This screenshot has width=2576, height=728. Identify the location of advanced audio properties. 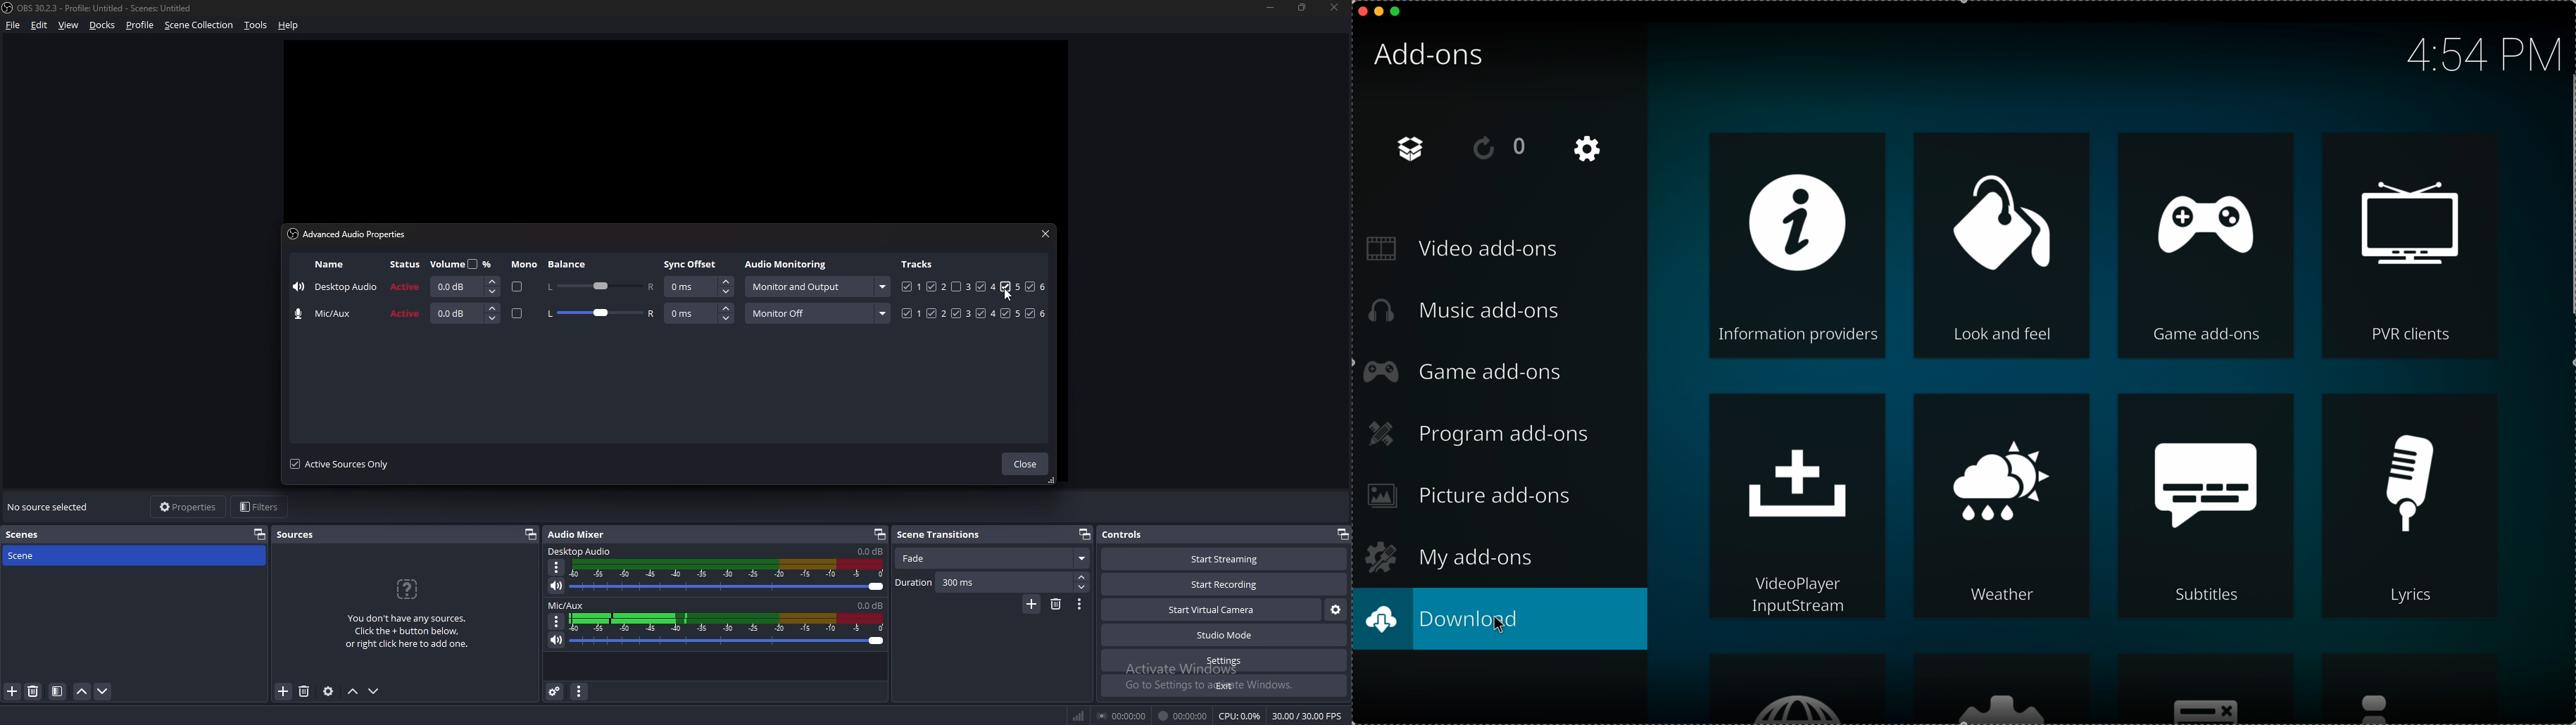
(351, 234).